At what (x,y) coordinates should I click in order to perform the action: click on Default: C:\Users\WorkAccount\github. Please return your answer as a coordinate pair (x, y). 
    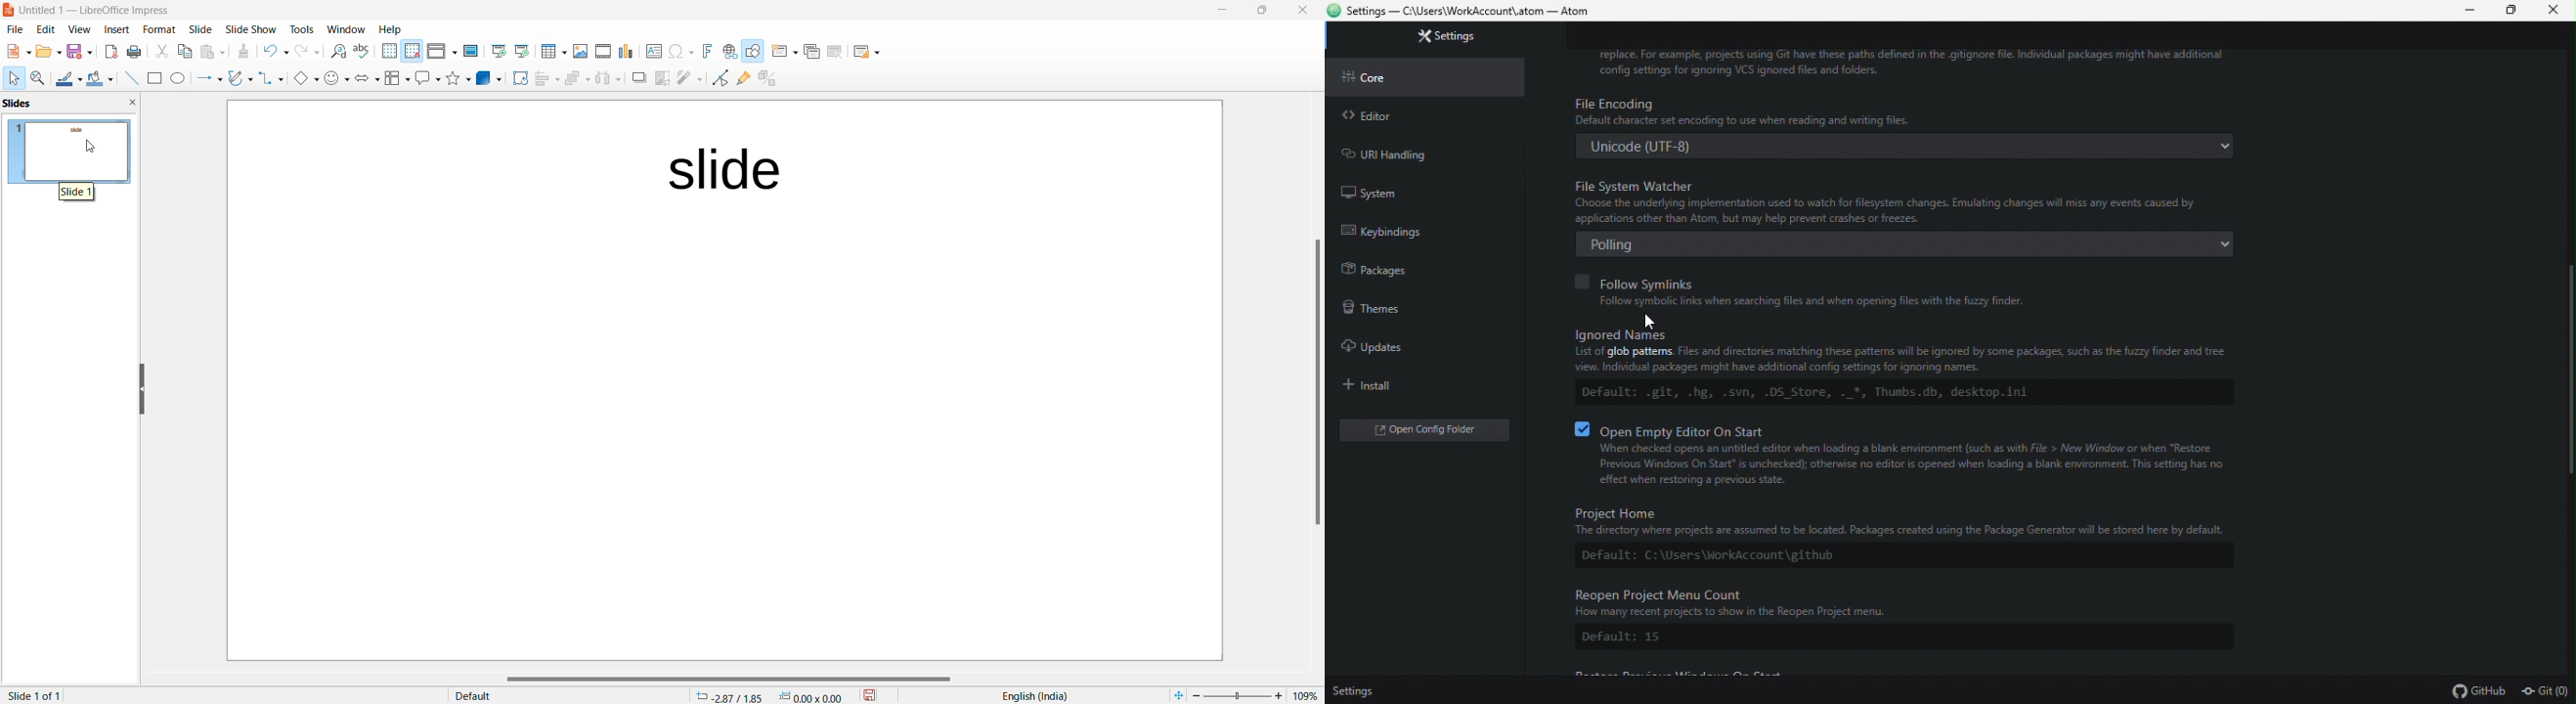
    Looking at the image, I should click on (1708, 554).